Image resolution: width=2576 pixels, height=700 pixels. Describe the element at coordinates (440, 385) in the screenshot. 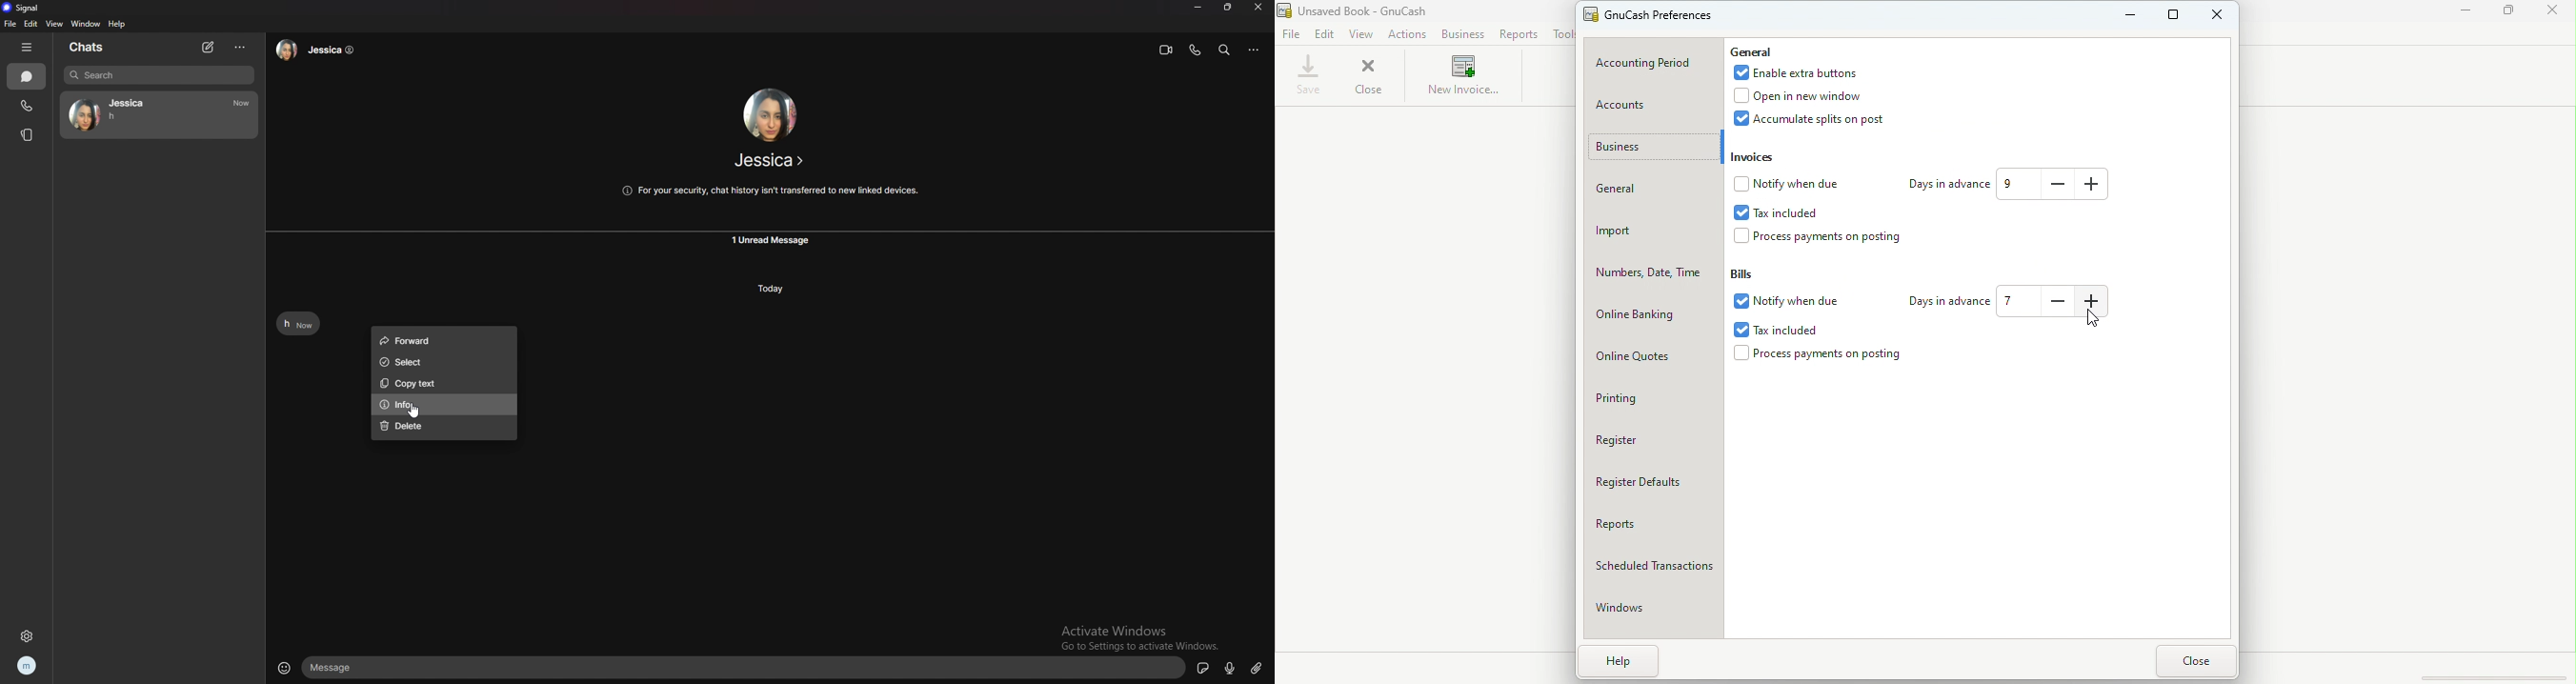

I see `copy text` at that location.